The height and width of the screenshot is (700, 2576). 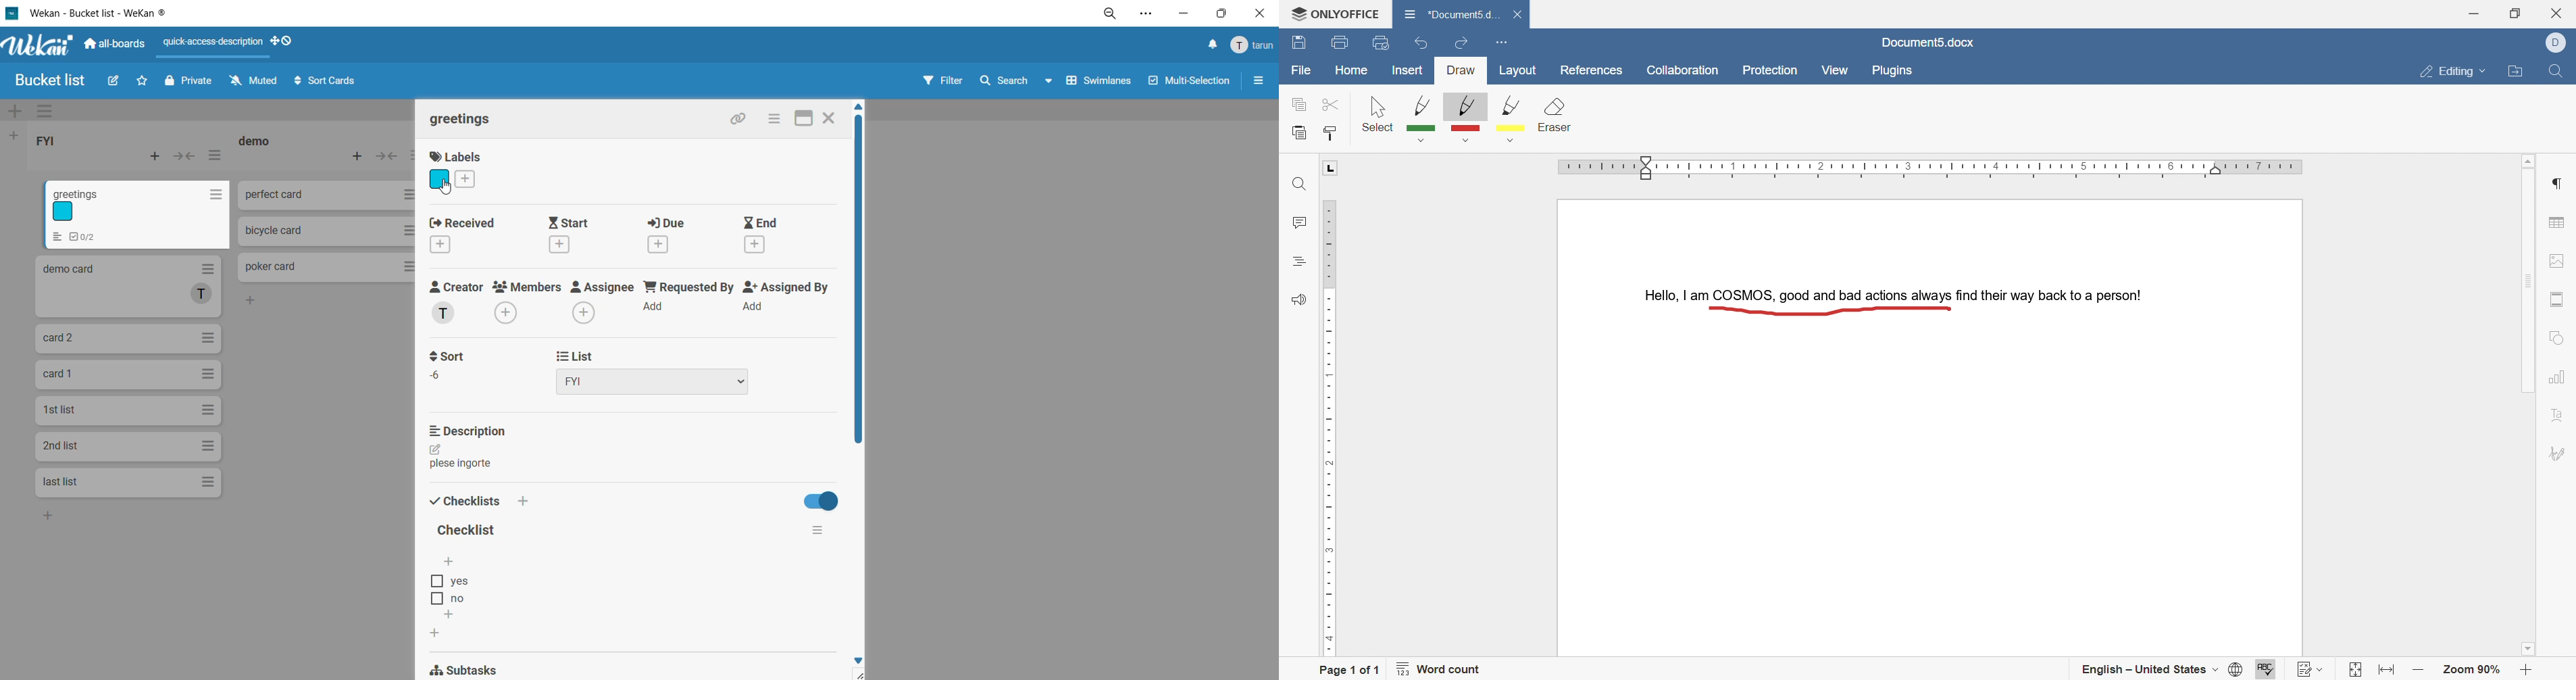 What do you see at coordinates (803, 119) in the screenshot?
I see `maximize` at bounding box center [803, 119].